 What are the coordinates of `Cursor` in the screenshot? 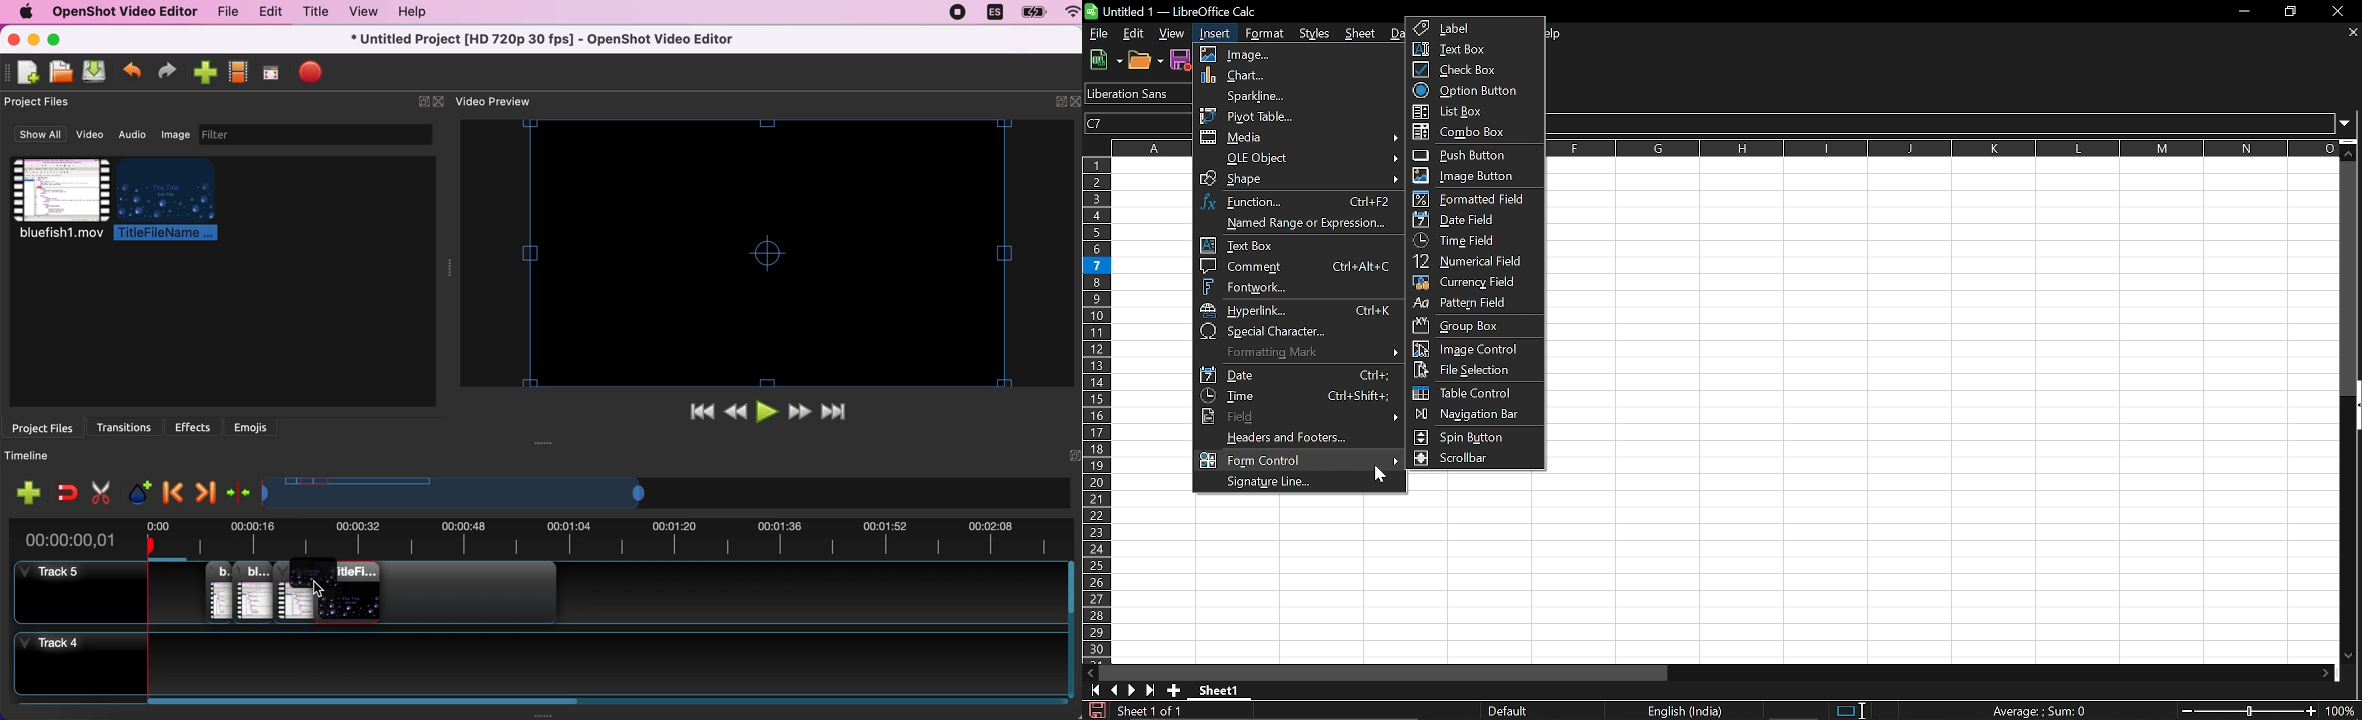 It's located at (1383, 475).